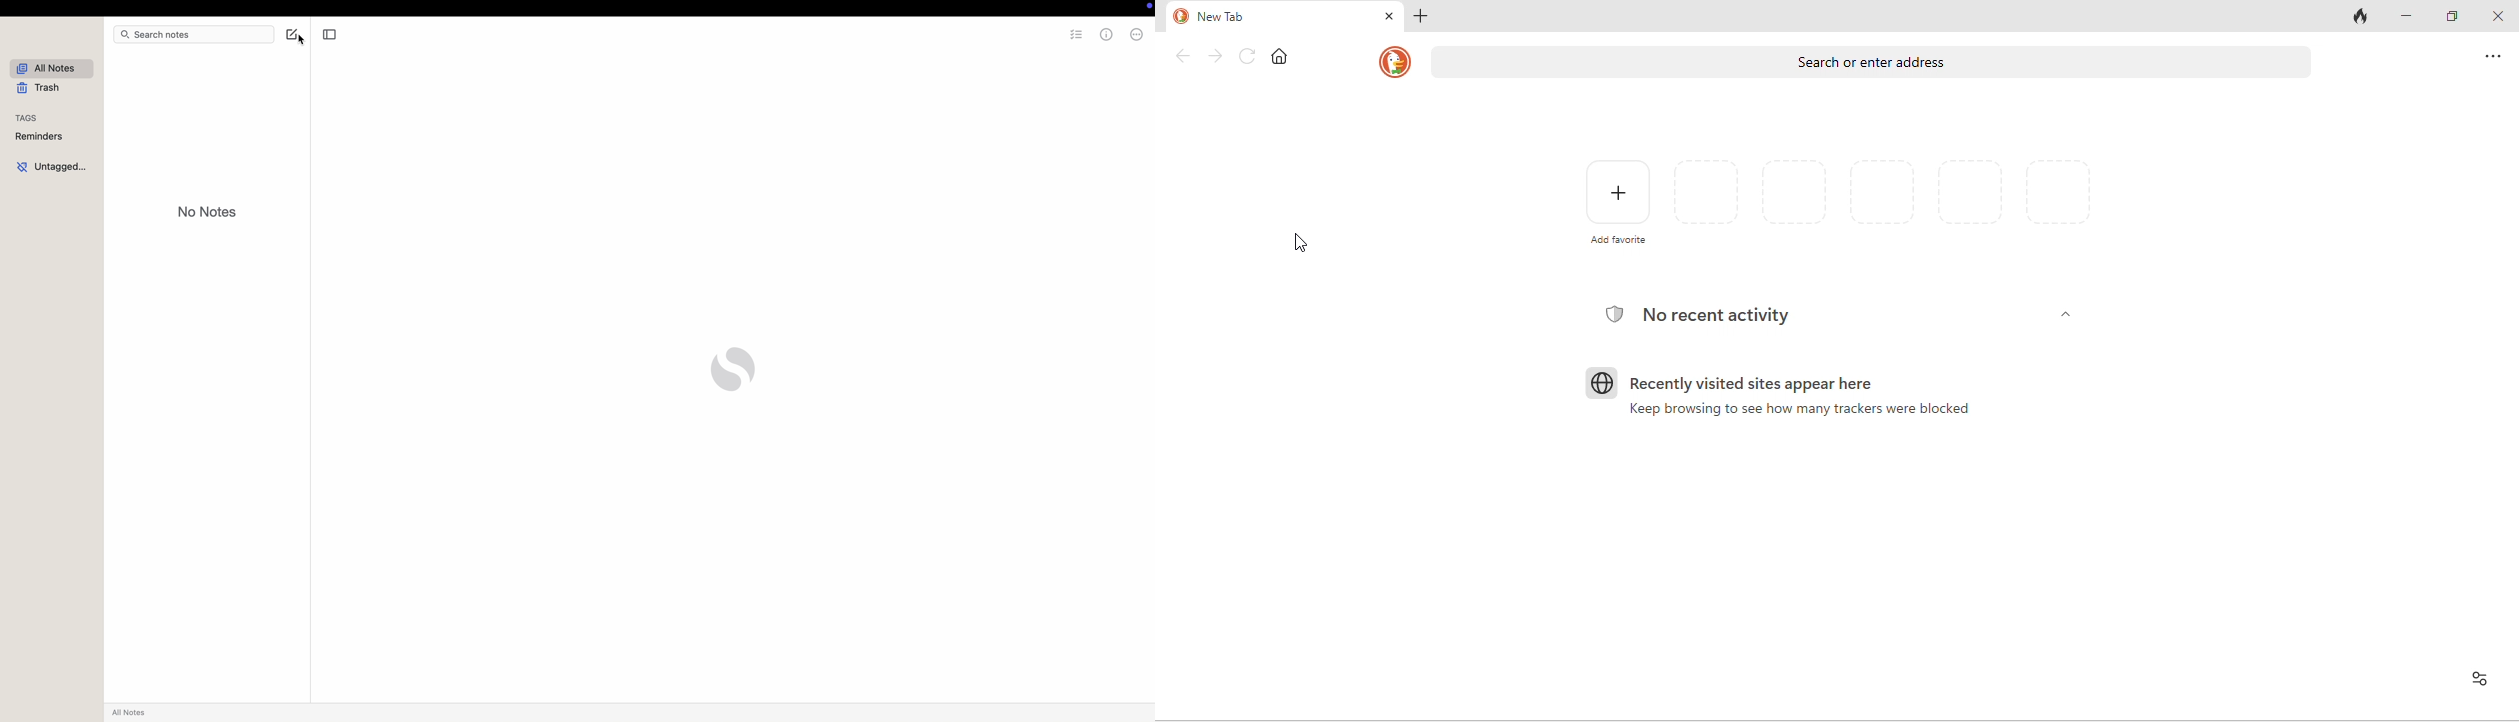 This screenshot has width=2520, height=728. I want to click on simplenote logo, so click(736, 366).